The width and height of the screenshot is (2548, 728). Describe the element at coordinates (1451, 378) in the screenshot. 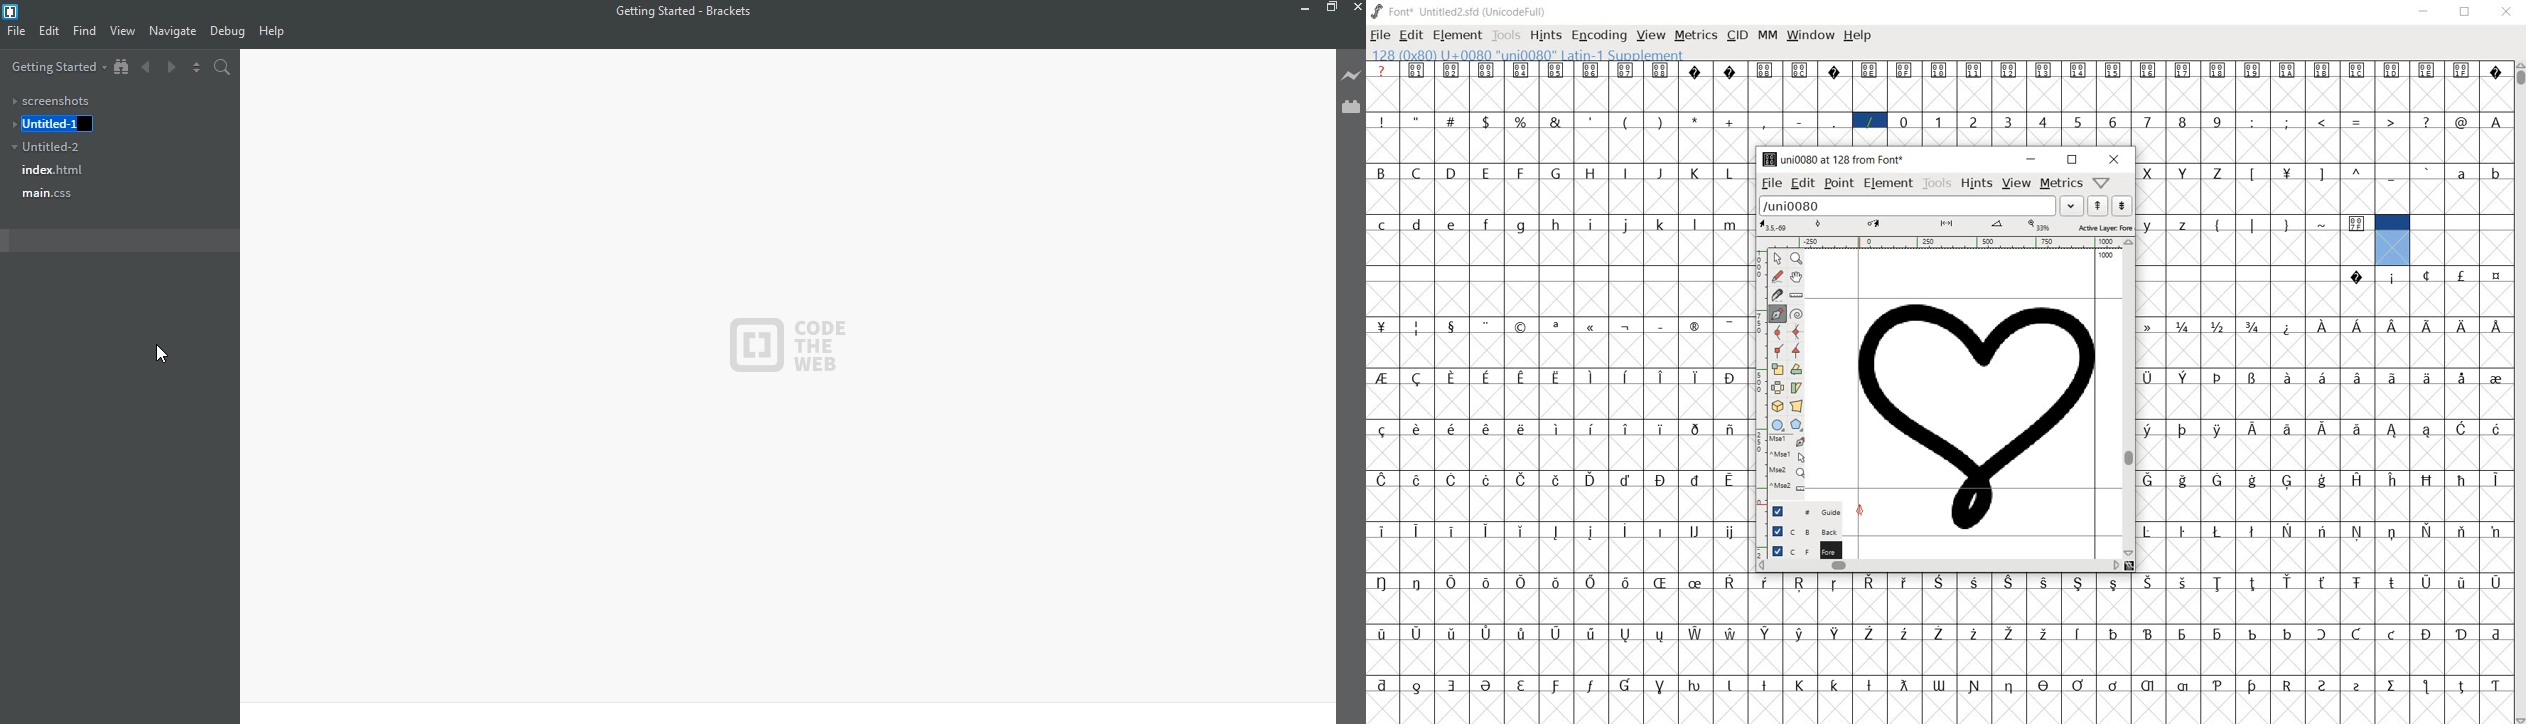

I see `glyph` at that location.